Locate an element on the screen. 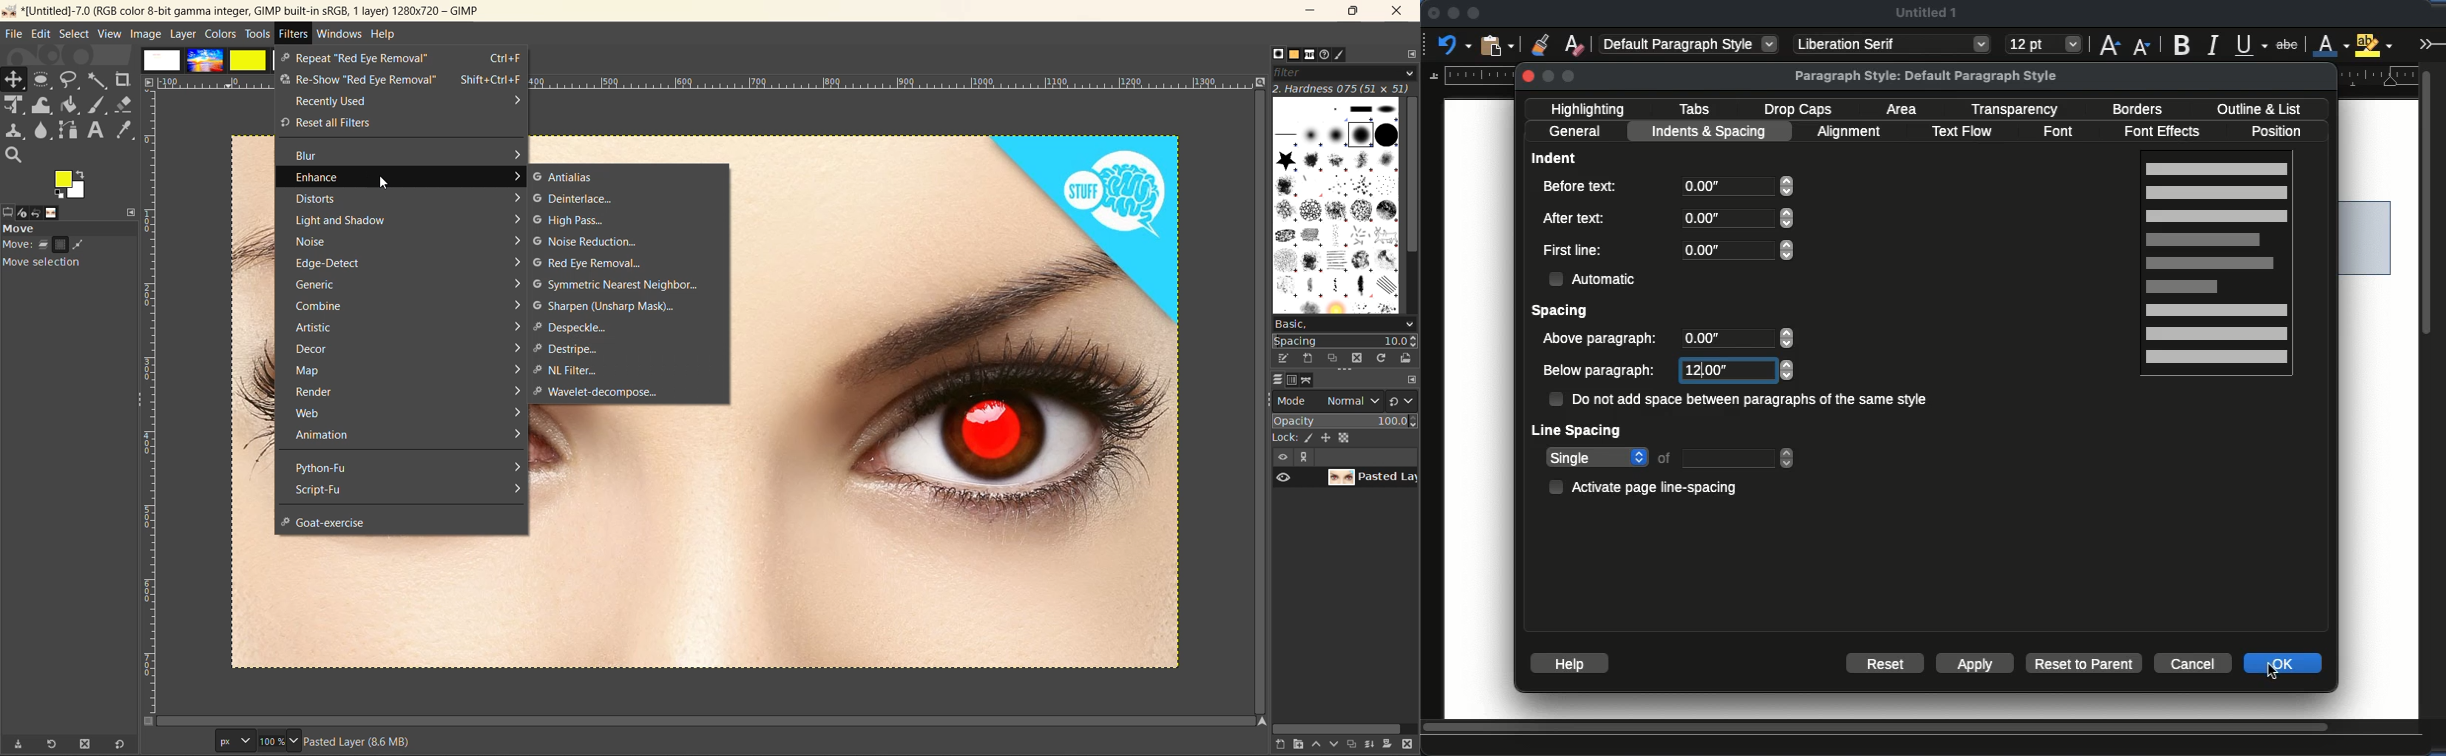 Image resolution: width=2464 pixels, height=756 pixels. 12.00" is located at coordinates (1740, 371).